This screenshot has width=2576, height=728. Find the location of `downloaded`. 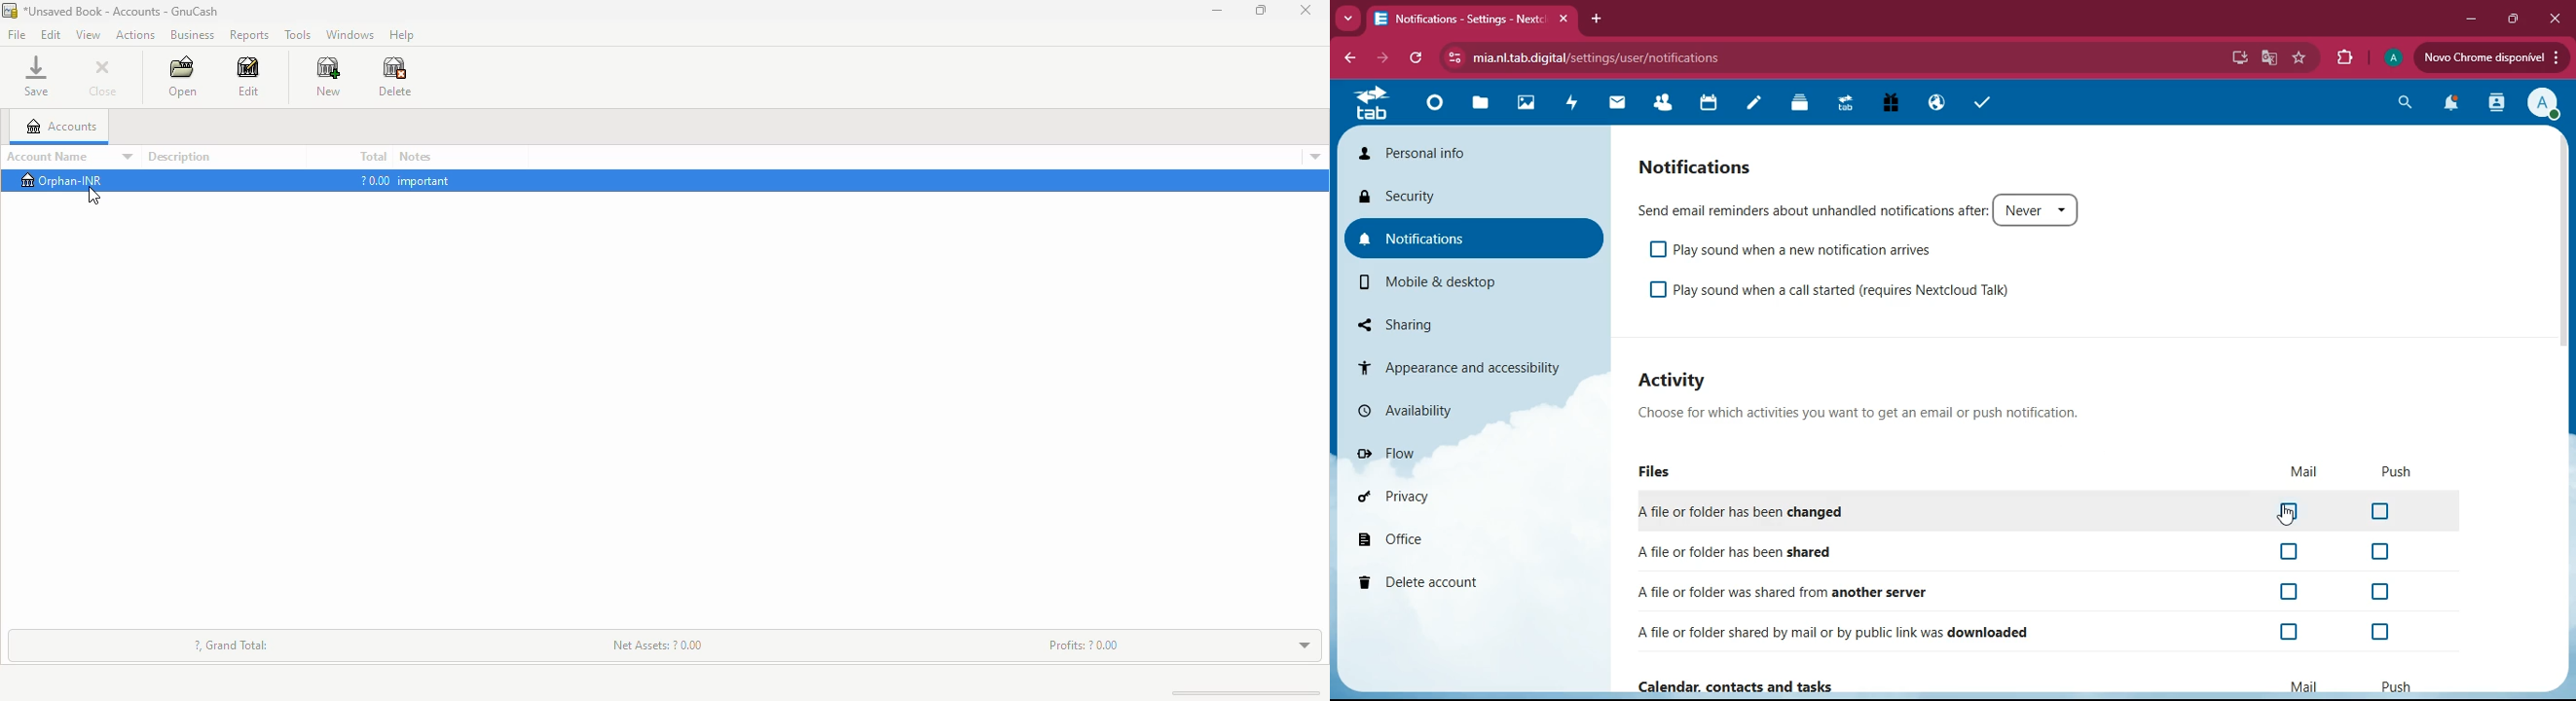

downloaded is located at coordinates (1843, 633).